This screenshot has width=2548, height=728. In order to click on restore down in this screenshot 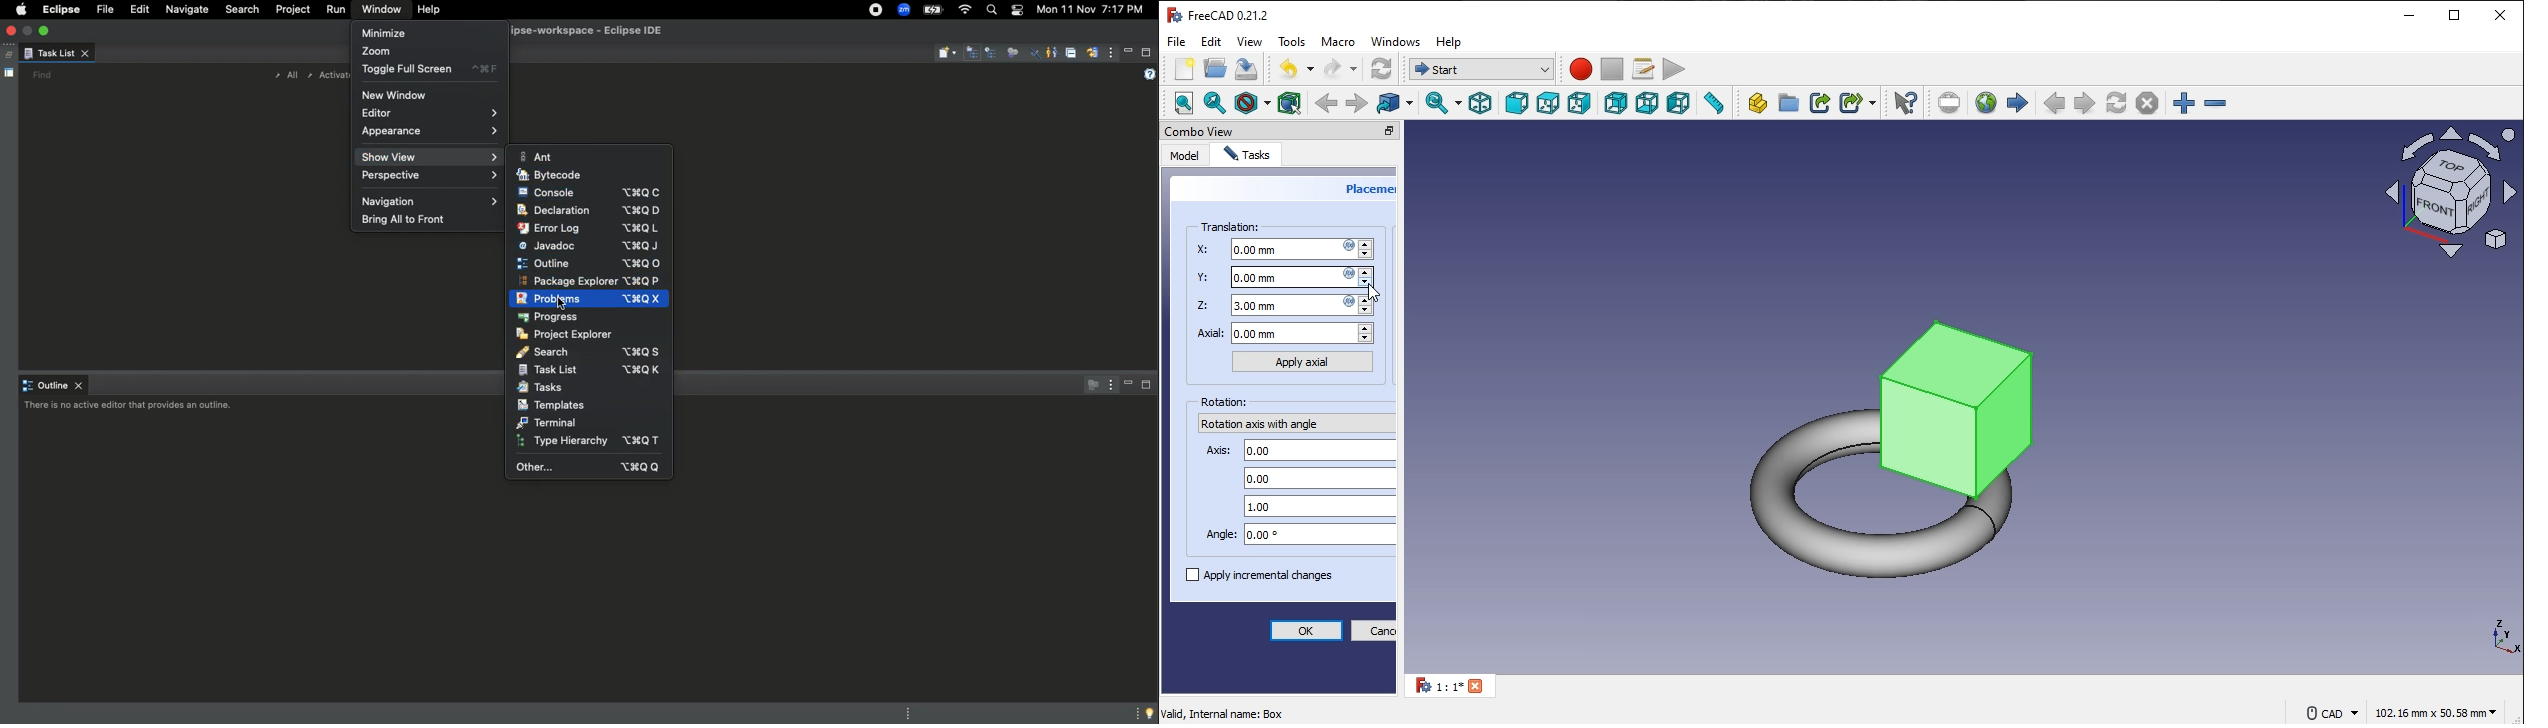, I will do `click(2456, 15)`.